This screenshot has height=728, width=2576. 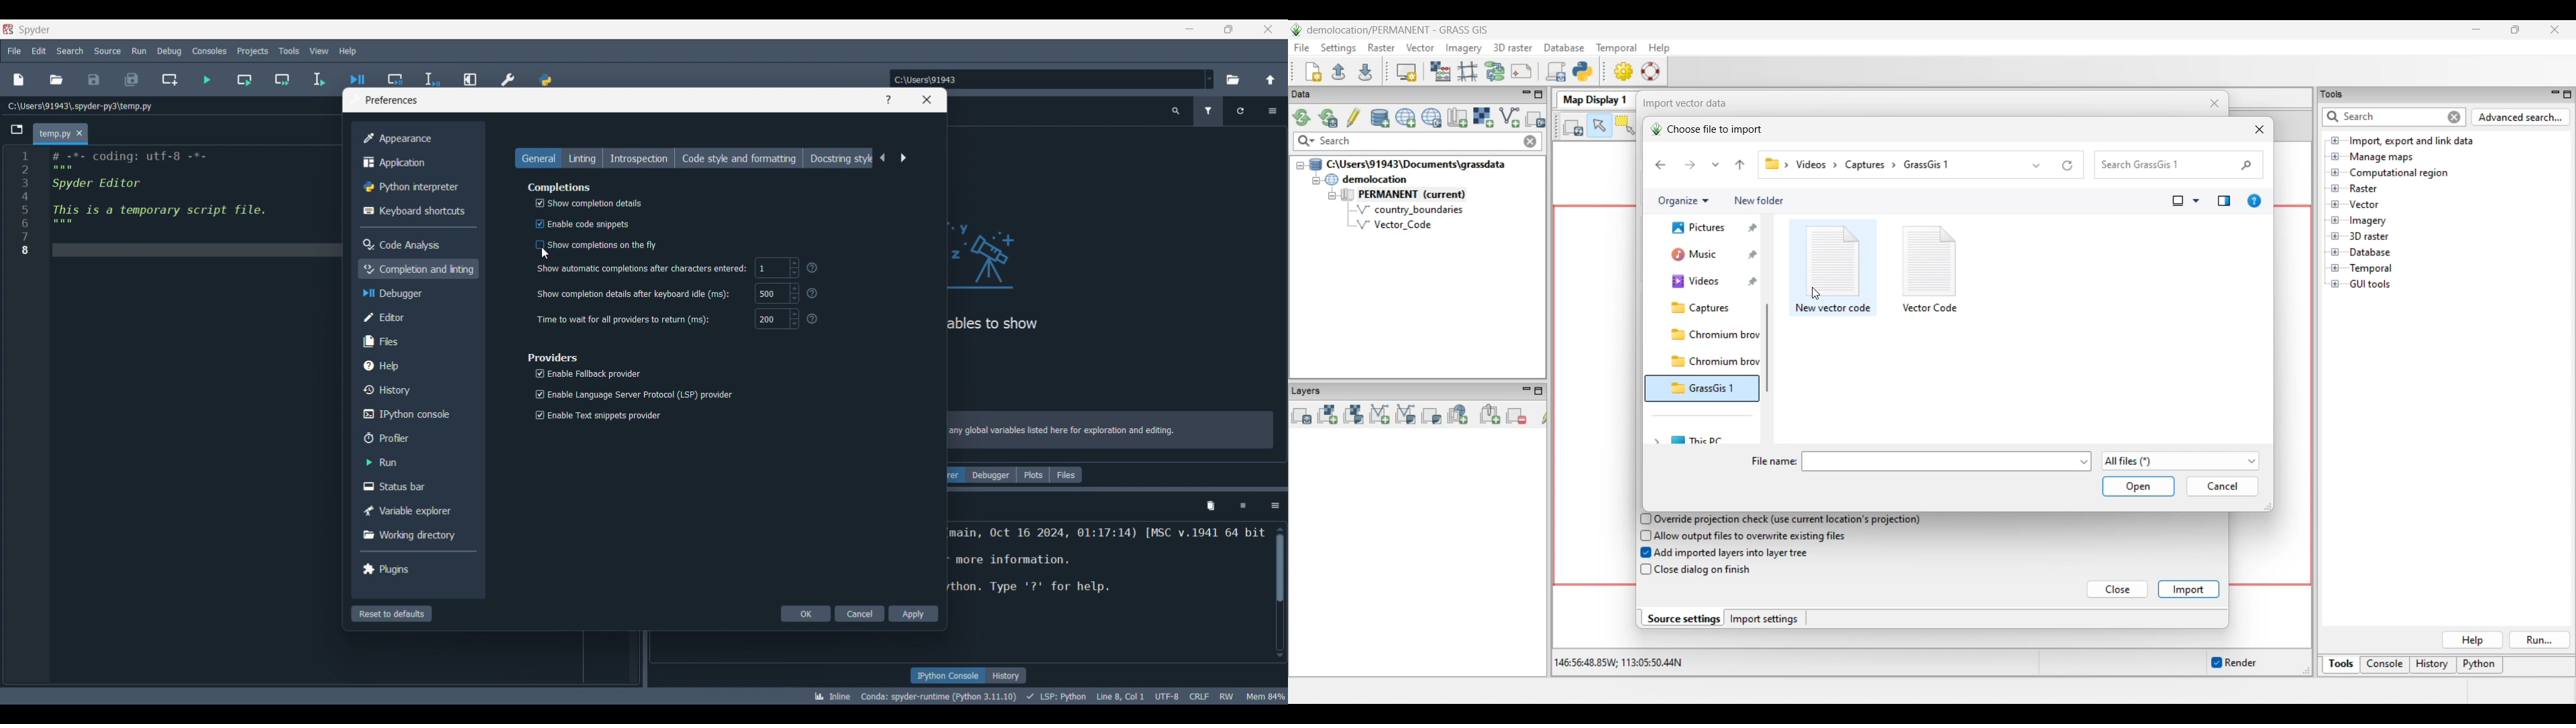 What do you see at coordinates (392, 100) in the screenshot?
I see `Window title` at bounding box center [392, 100].